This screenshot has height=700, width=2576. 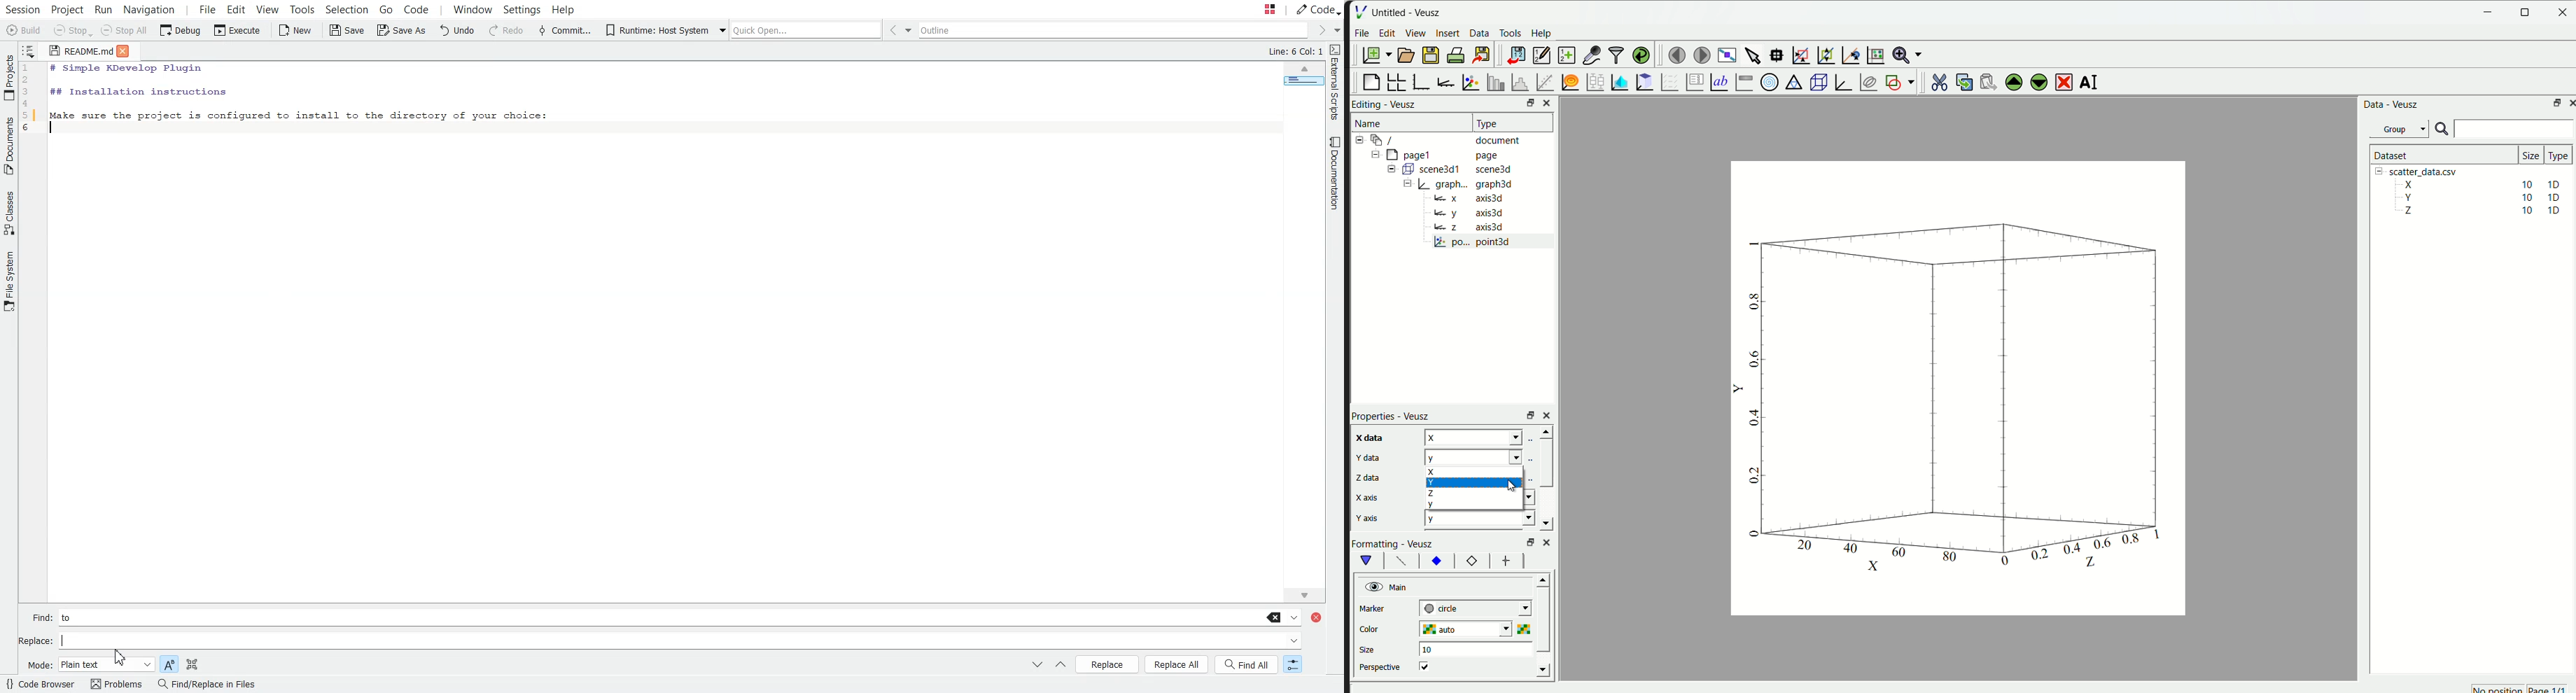 What do you see at coordinates (797, 28) in the screenshot?
I see `Quick Open` at bounding box center [797, 28].